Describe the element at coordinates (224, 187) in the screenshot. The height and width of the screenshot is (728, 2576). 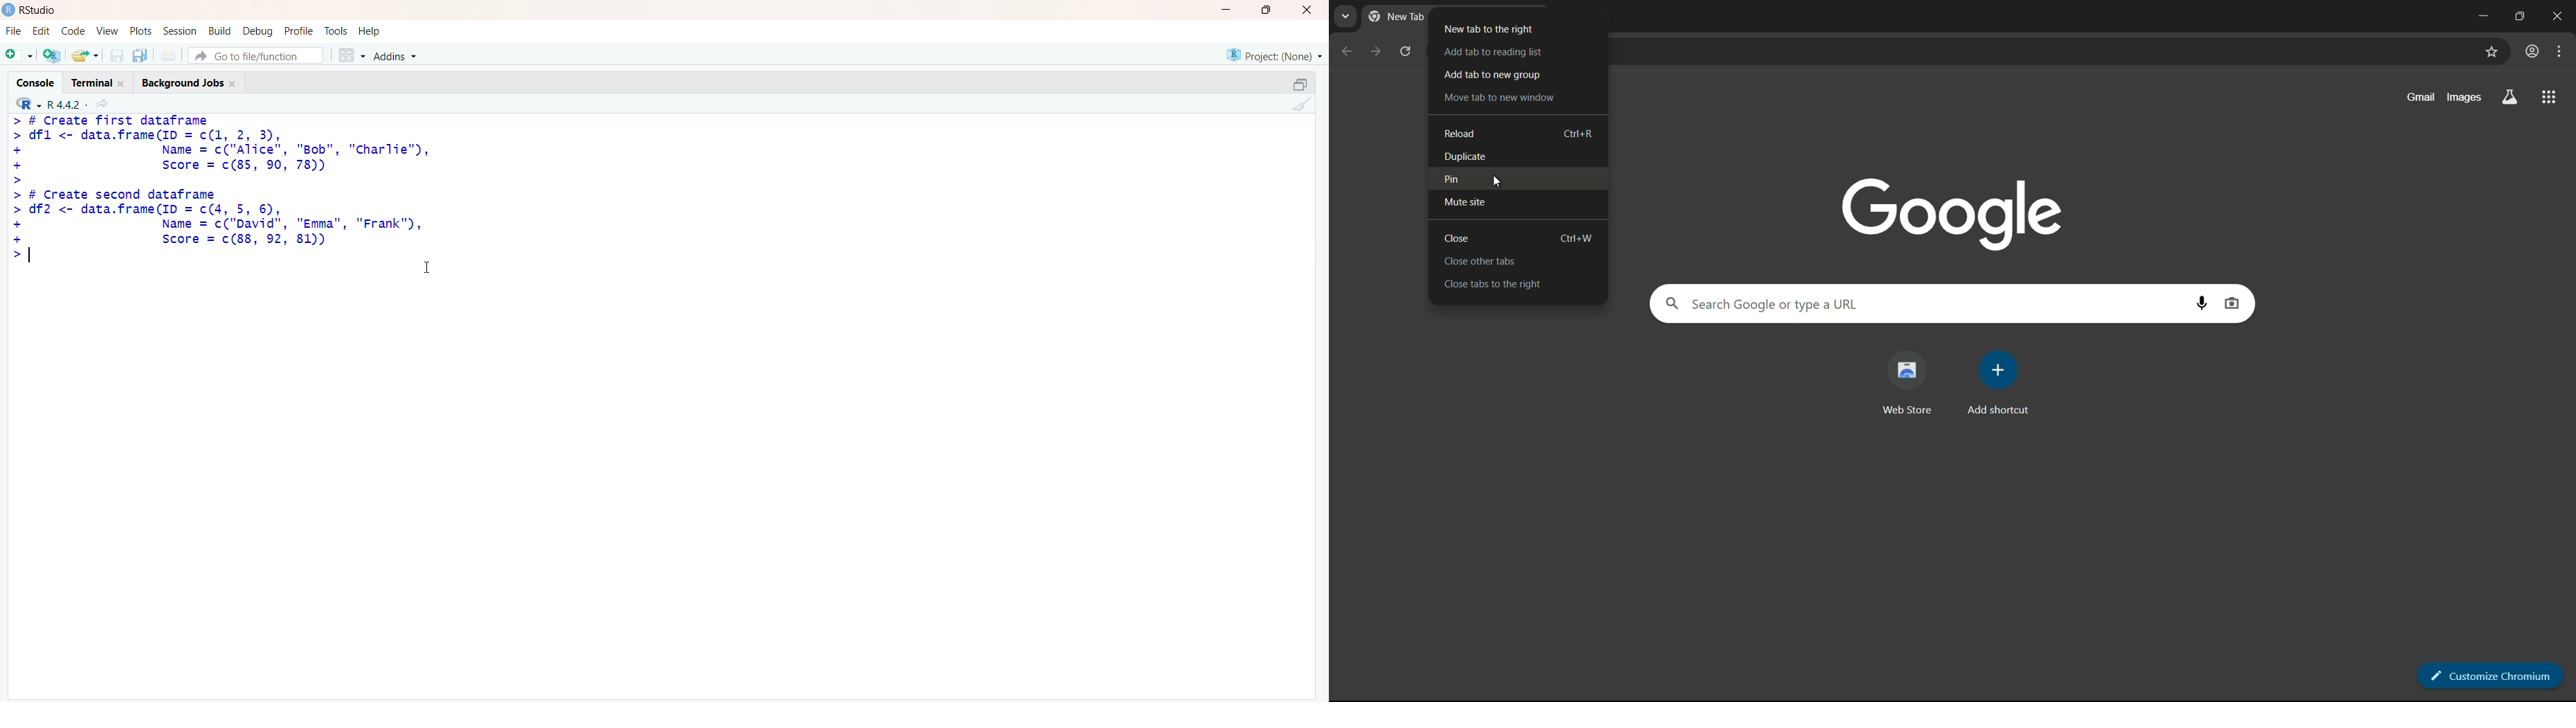
I see `# Create Tirst datatramedfl <- data.frame(ID = c(1, 2, 3),Name = c("Alice", "Bob", "Charlie"),Score = c(85, 90, 78))# Create second dataframedf2 <- data.frame(ID = c(4, 5, 6),Name = c("David", "Emma", "Frank"),Score = c(88, 92, 81))` at that location.